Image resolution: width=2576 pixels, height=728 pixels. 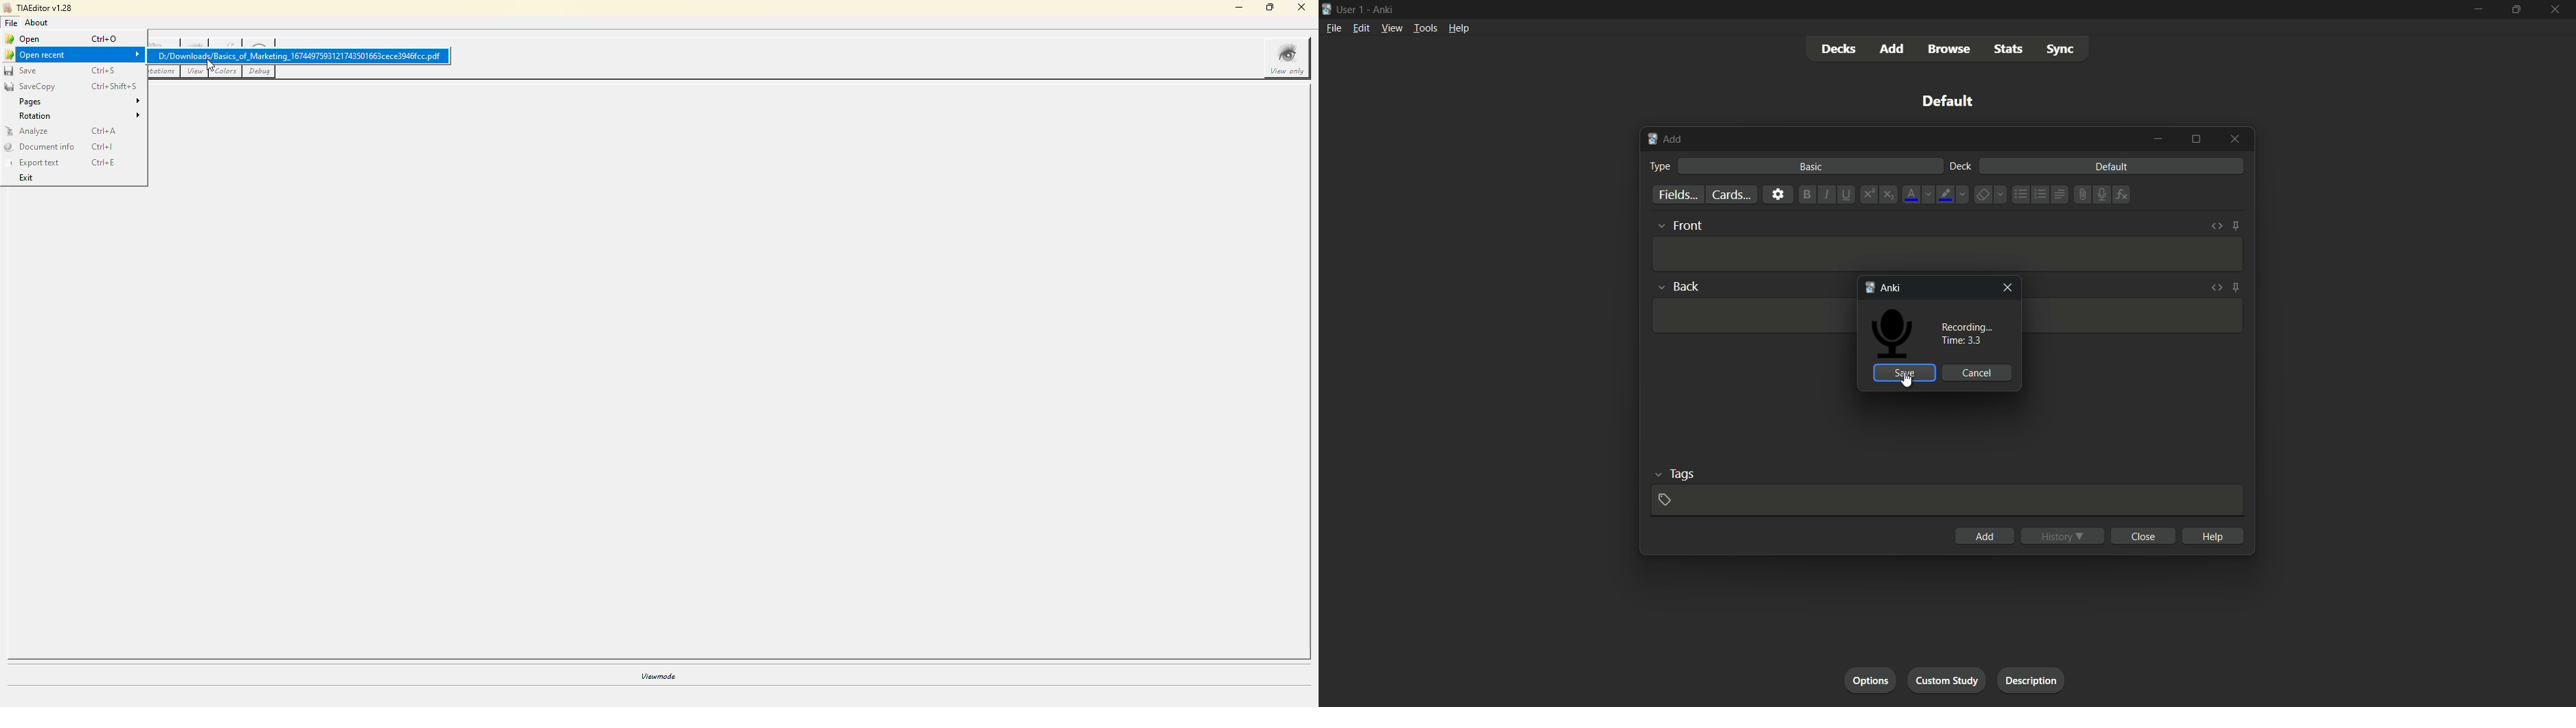 I want to click on default, so click(x=1948, y=101).